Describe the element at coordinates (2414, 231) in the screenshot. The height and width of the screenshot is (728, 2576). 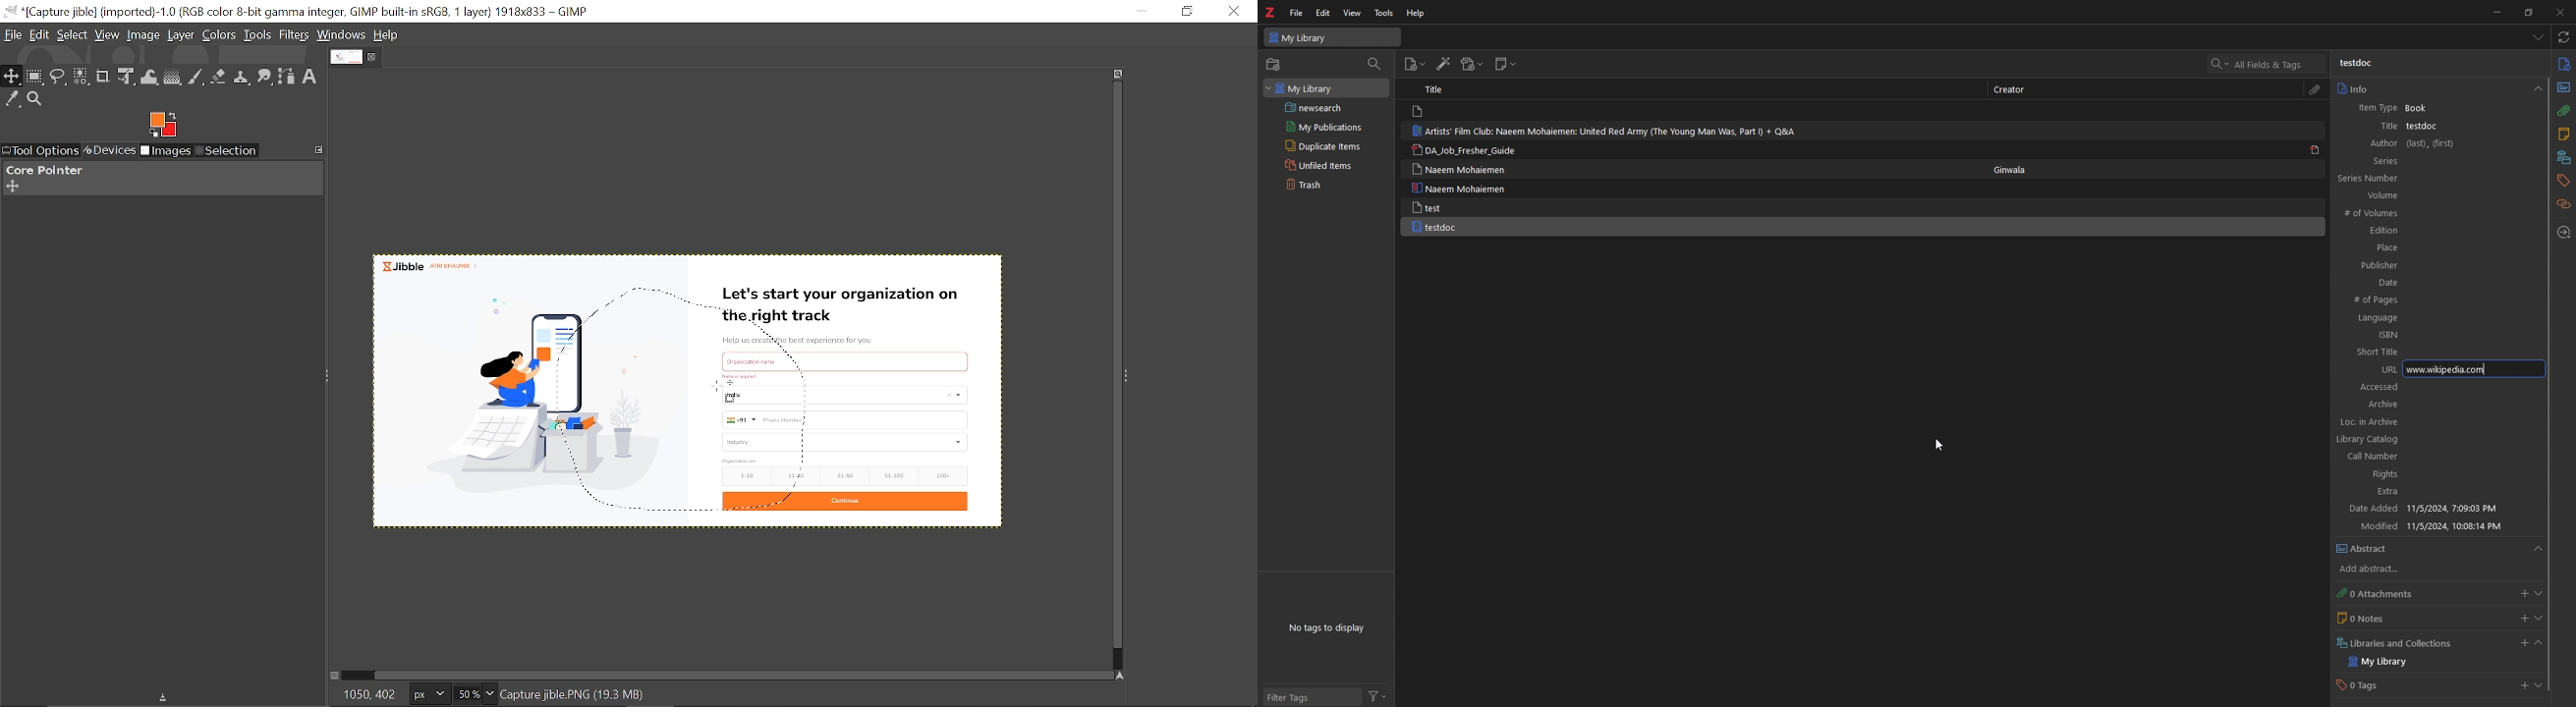
I see `Edition` at that location.